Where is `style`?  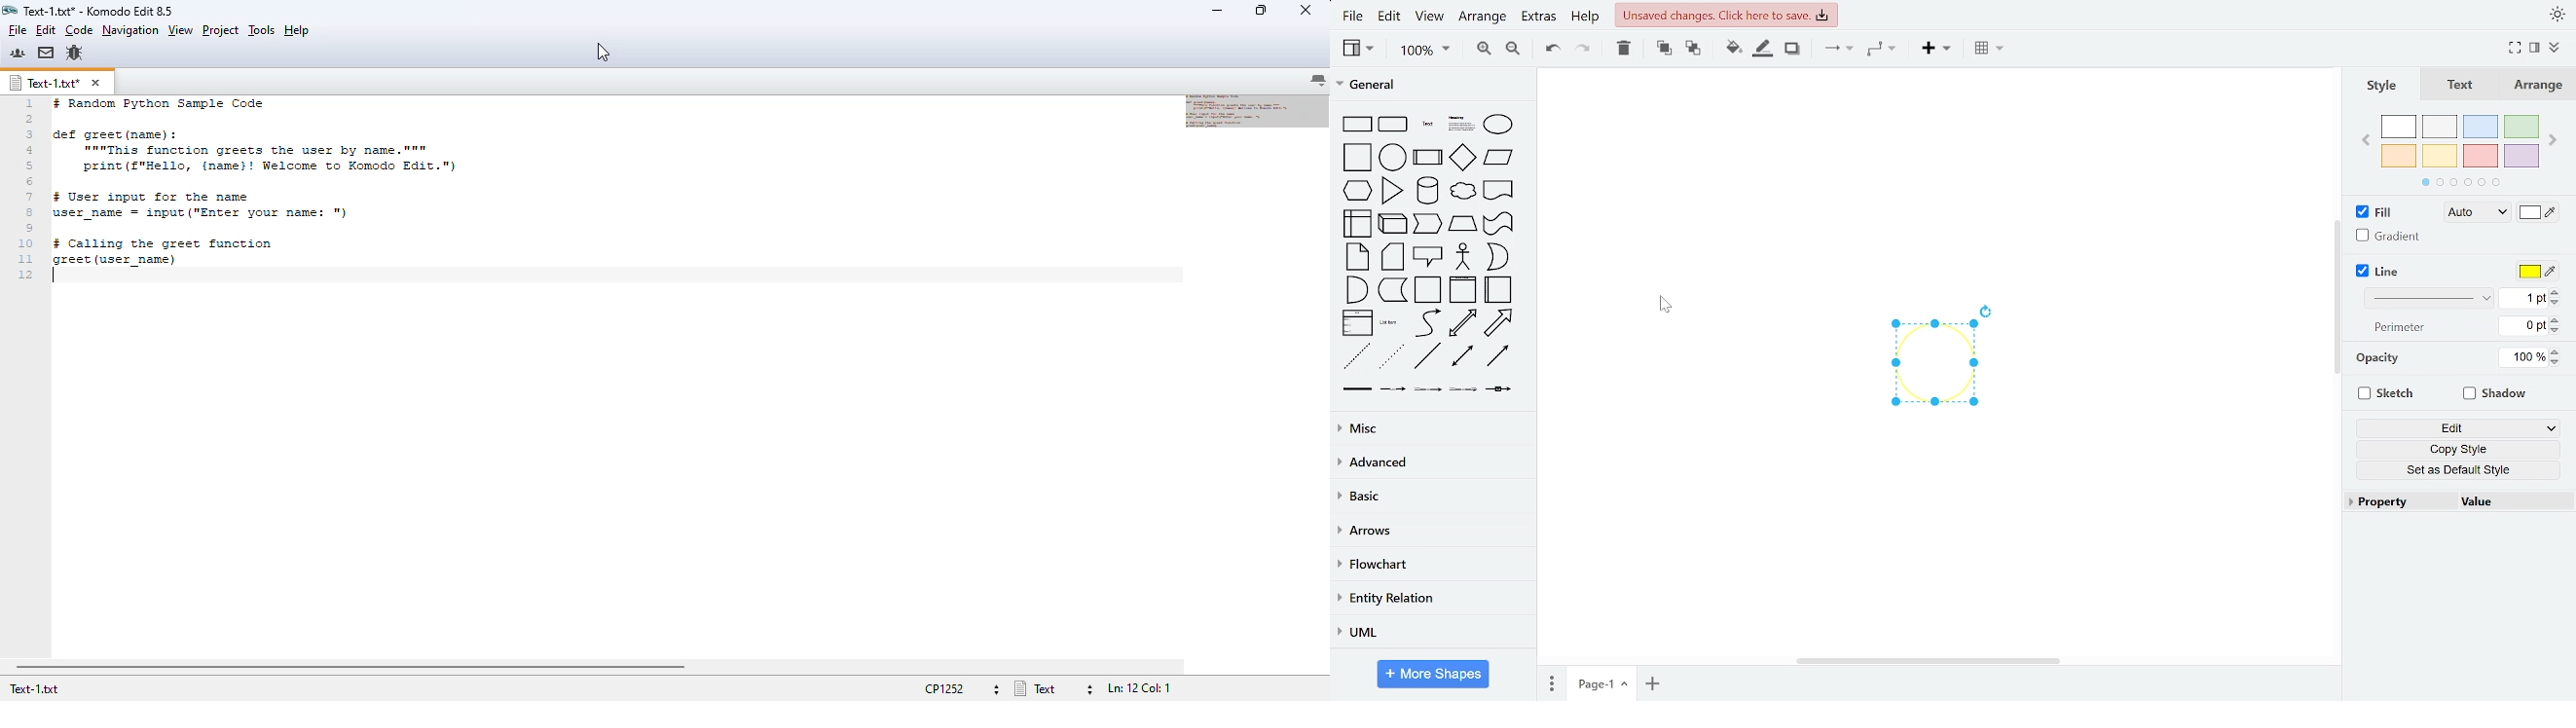 style is located at coordinates (2383, 86).